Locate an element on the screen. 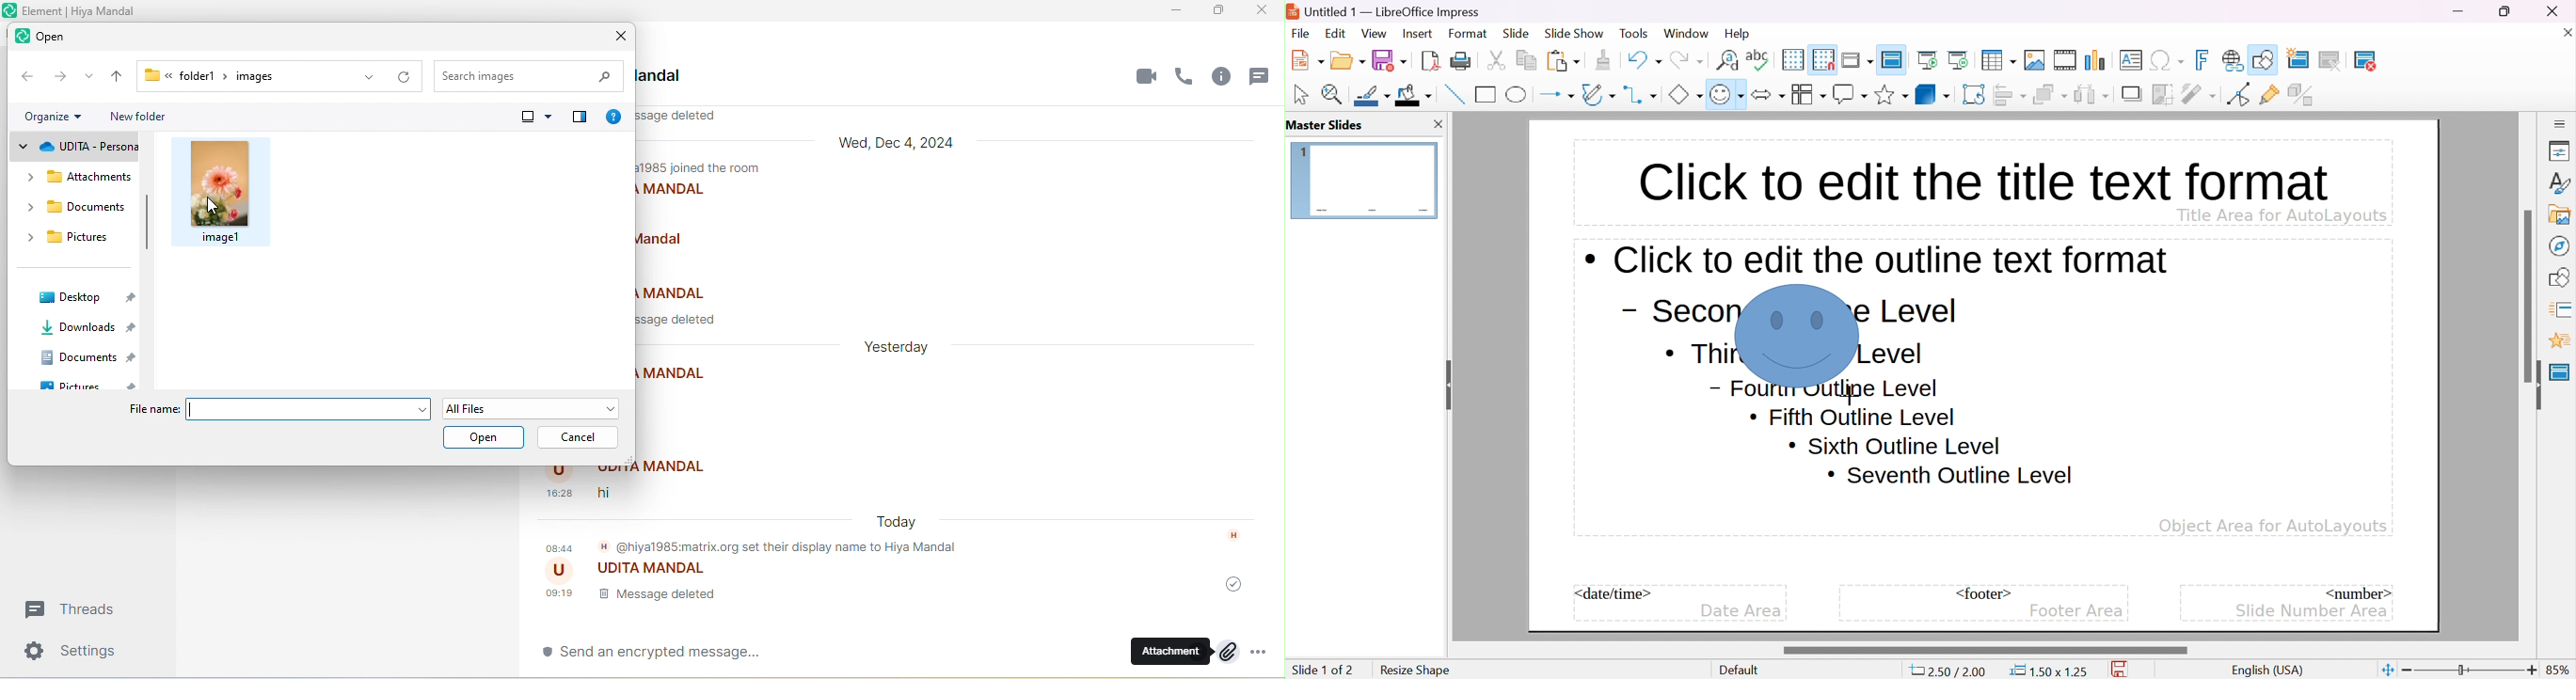 Image resolution: width=2576 pixels, height=700 pixels. gallery is located at coordinates (2563, 214).